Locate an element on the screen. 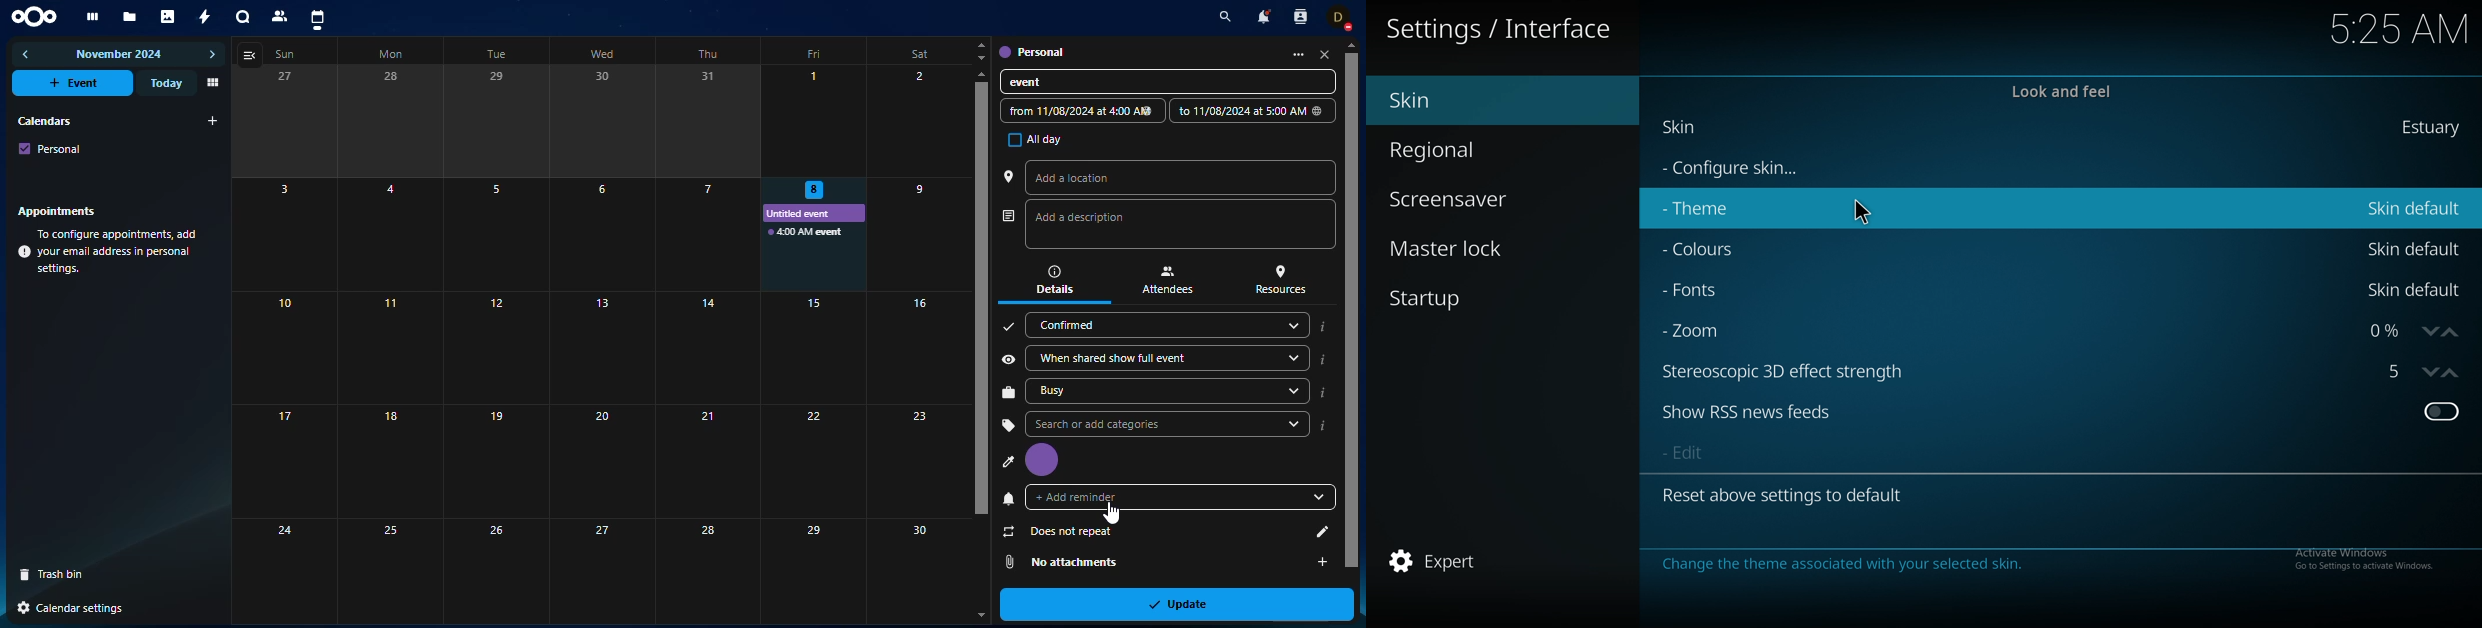 This screenshot has width=2492, height=644. Scroll down is located at coordinates (978, 614).